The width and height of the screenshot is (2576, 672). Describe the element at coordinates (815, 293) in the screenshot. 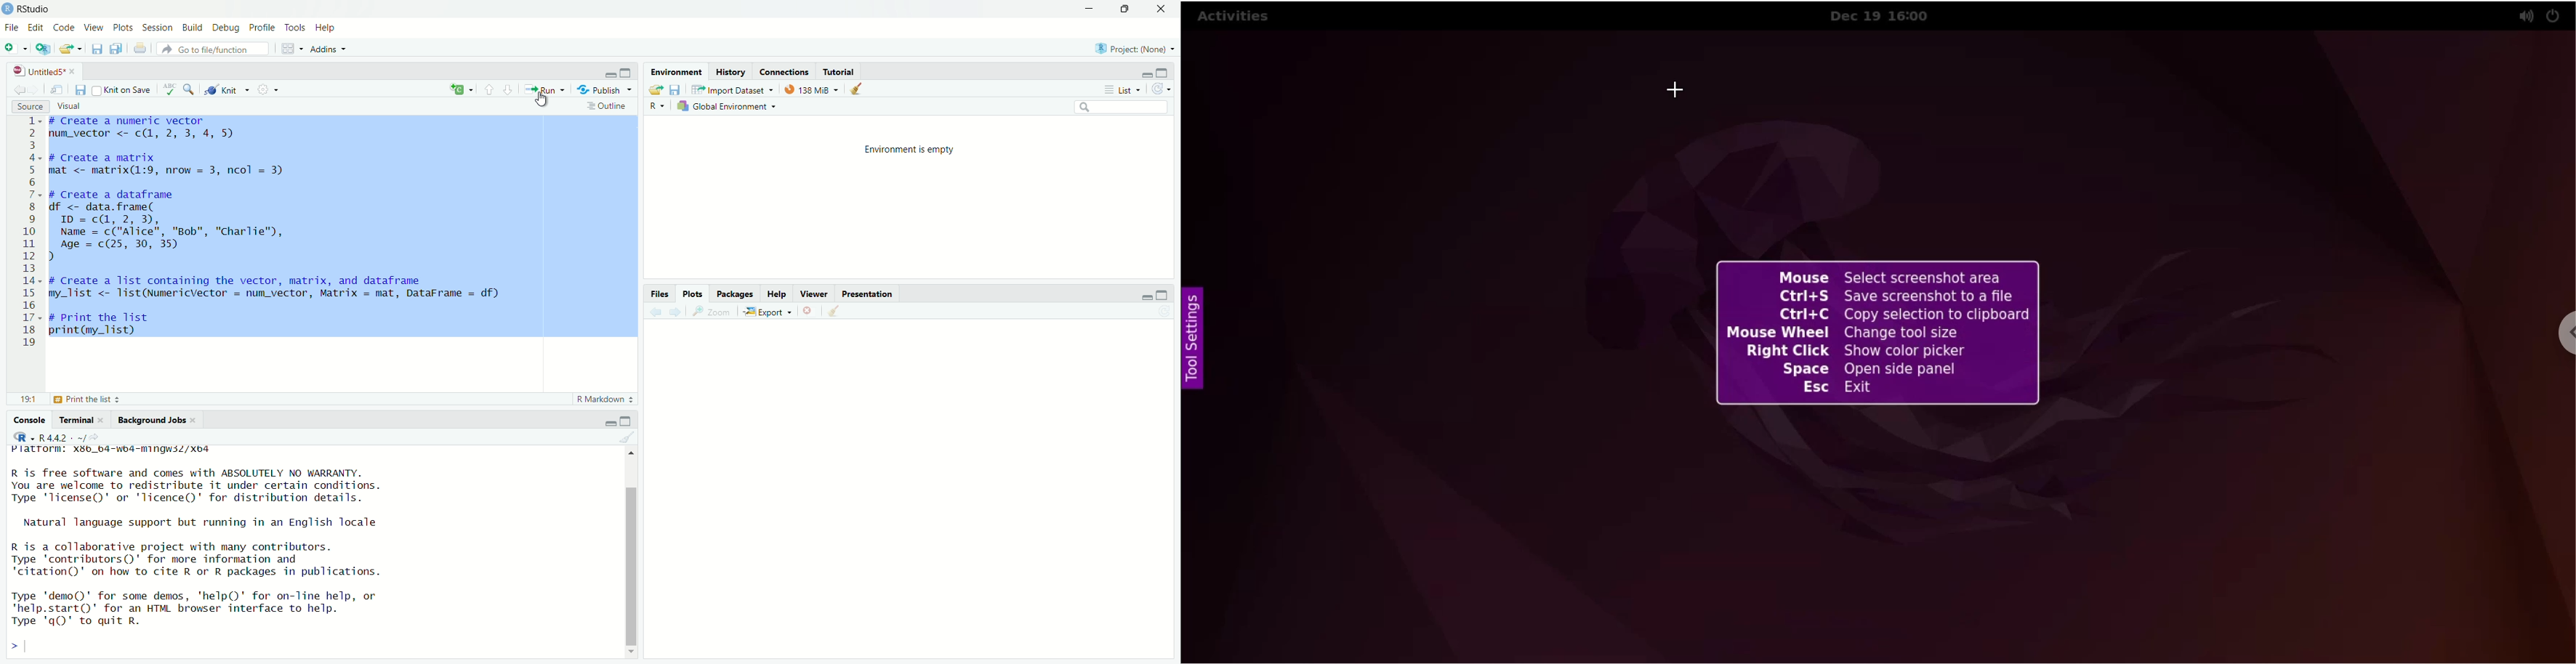

I see `Viewer` at that location.